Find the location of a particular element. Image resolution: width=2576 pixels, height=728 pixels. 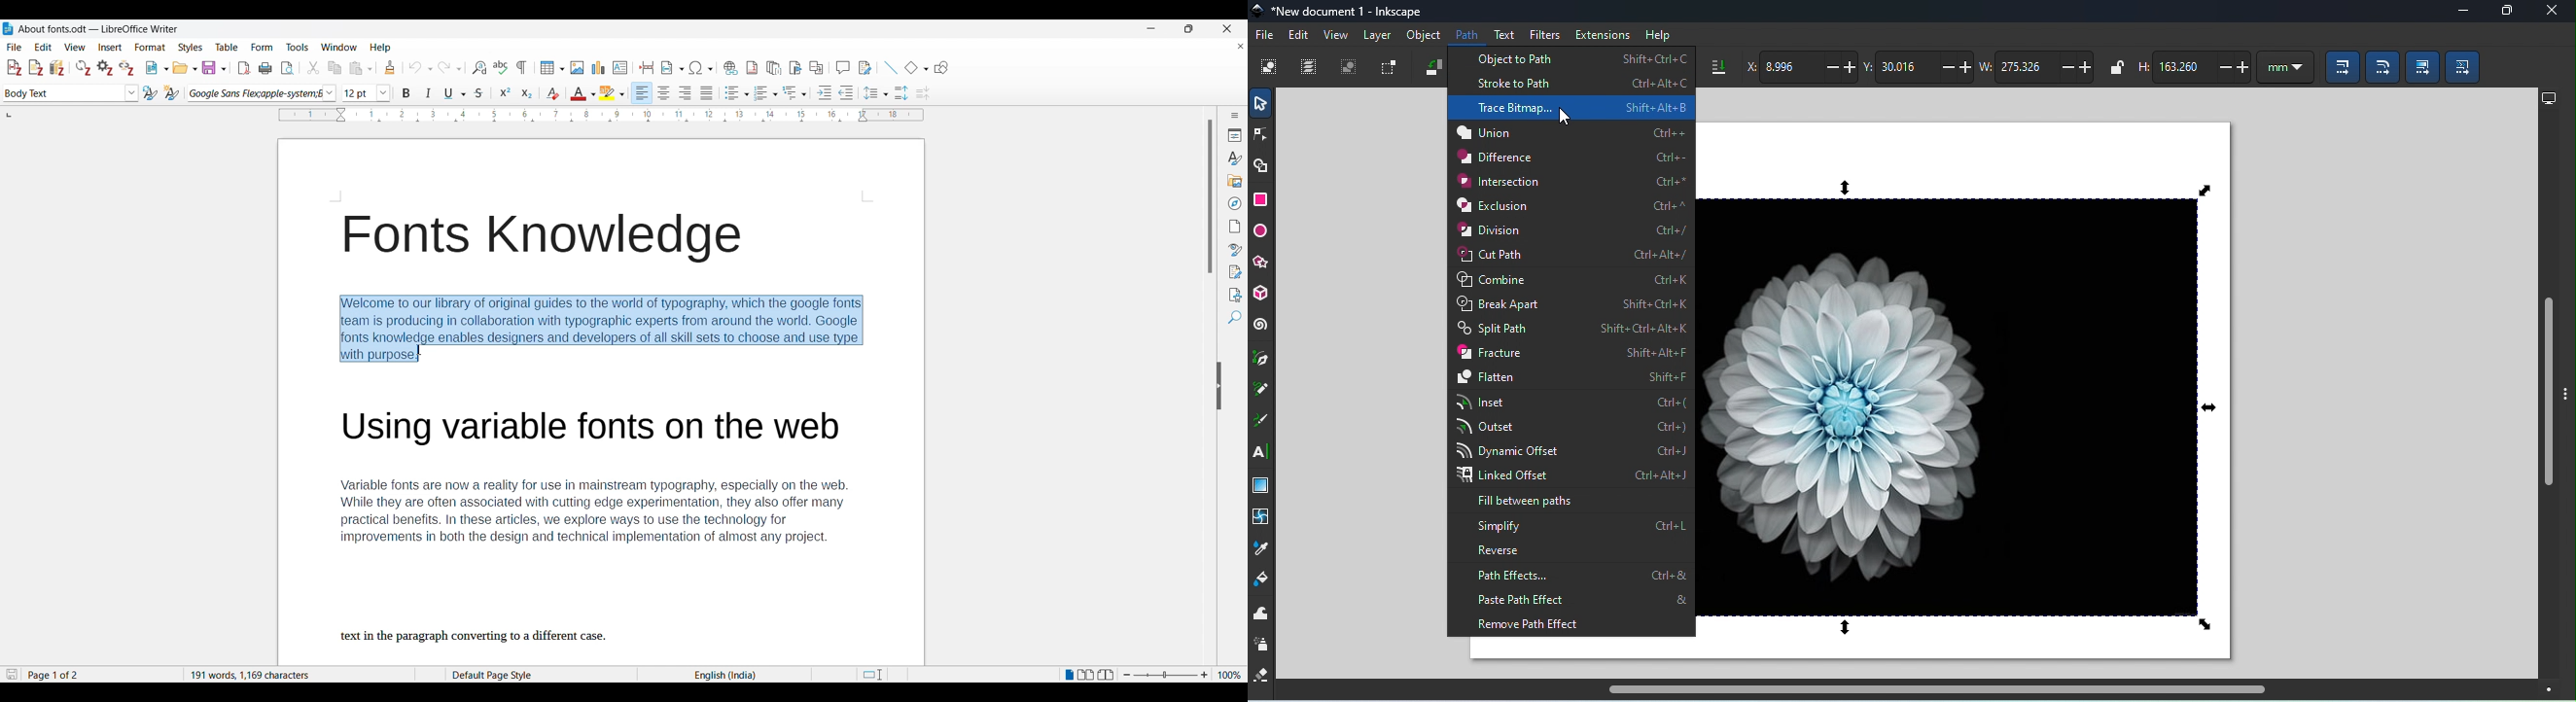

View menu is located at coordinates (75, 47).